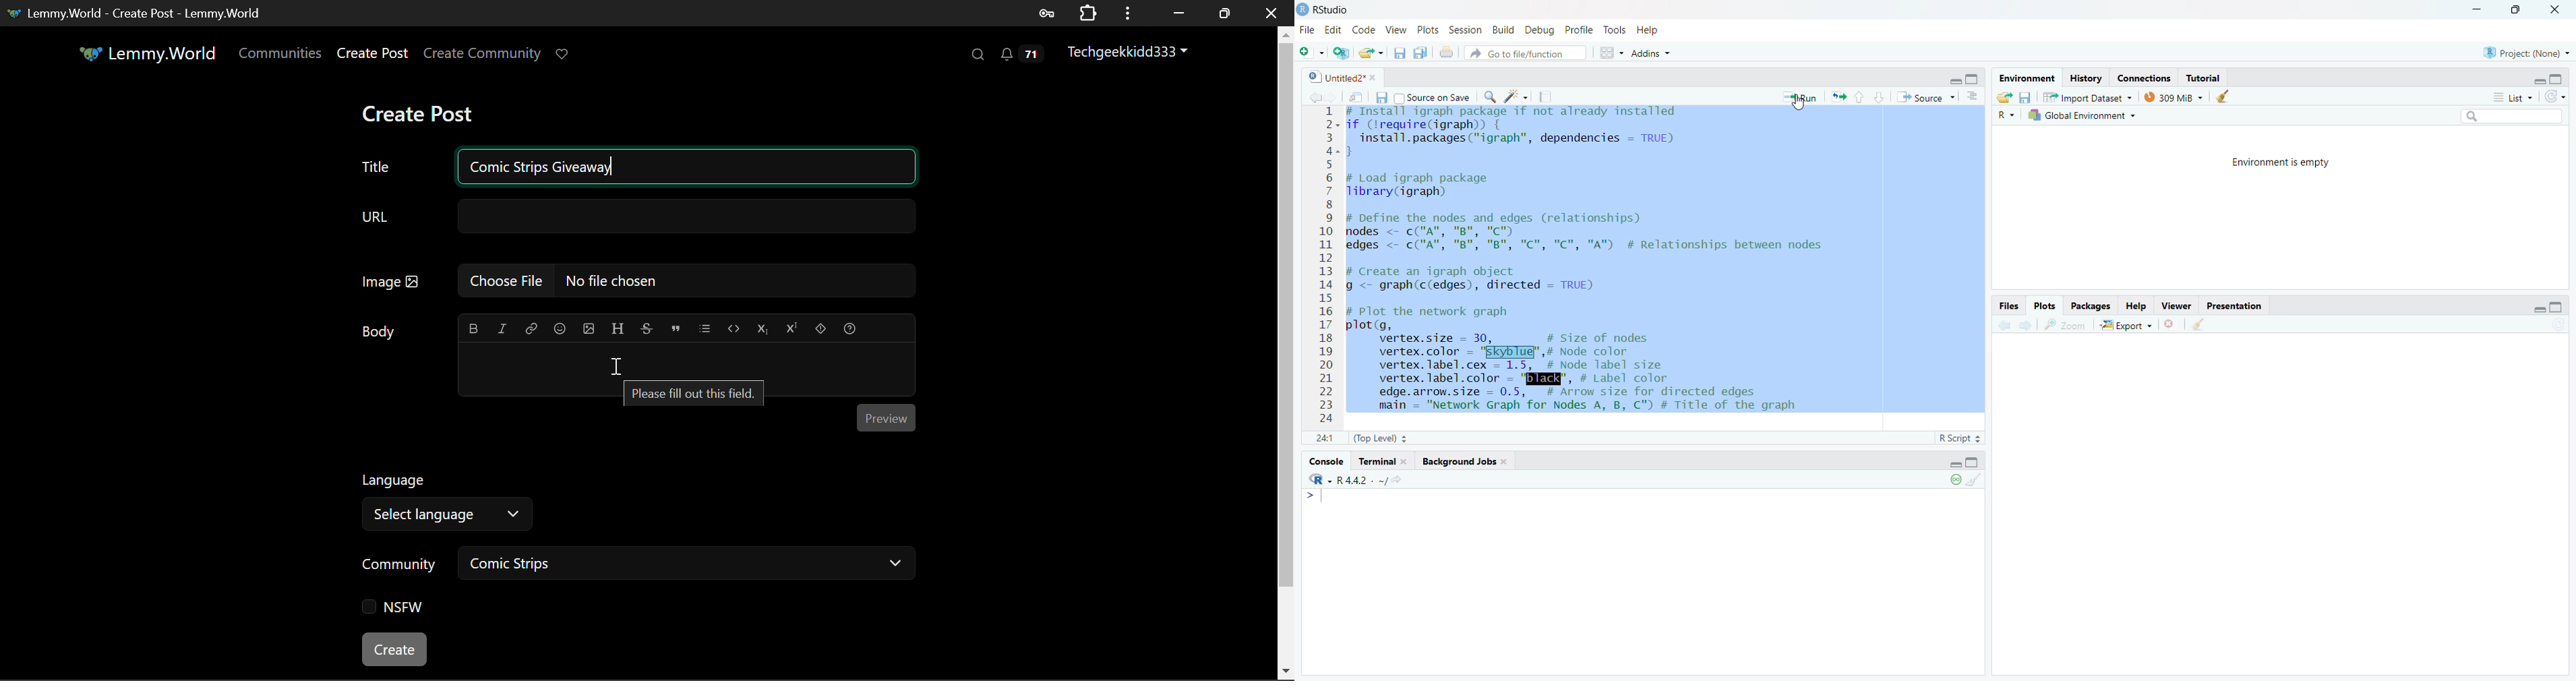 This screenshot has height=700, width=2576. I want to click on View, so click(1397, 31).